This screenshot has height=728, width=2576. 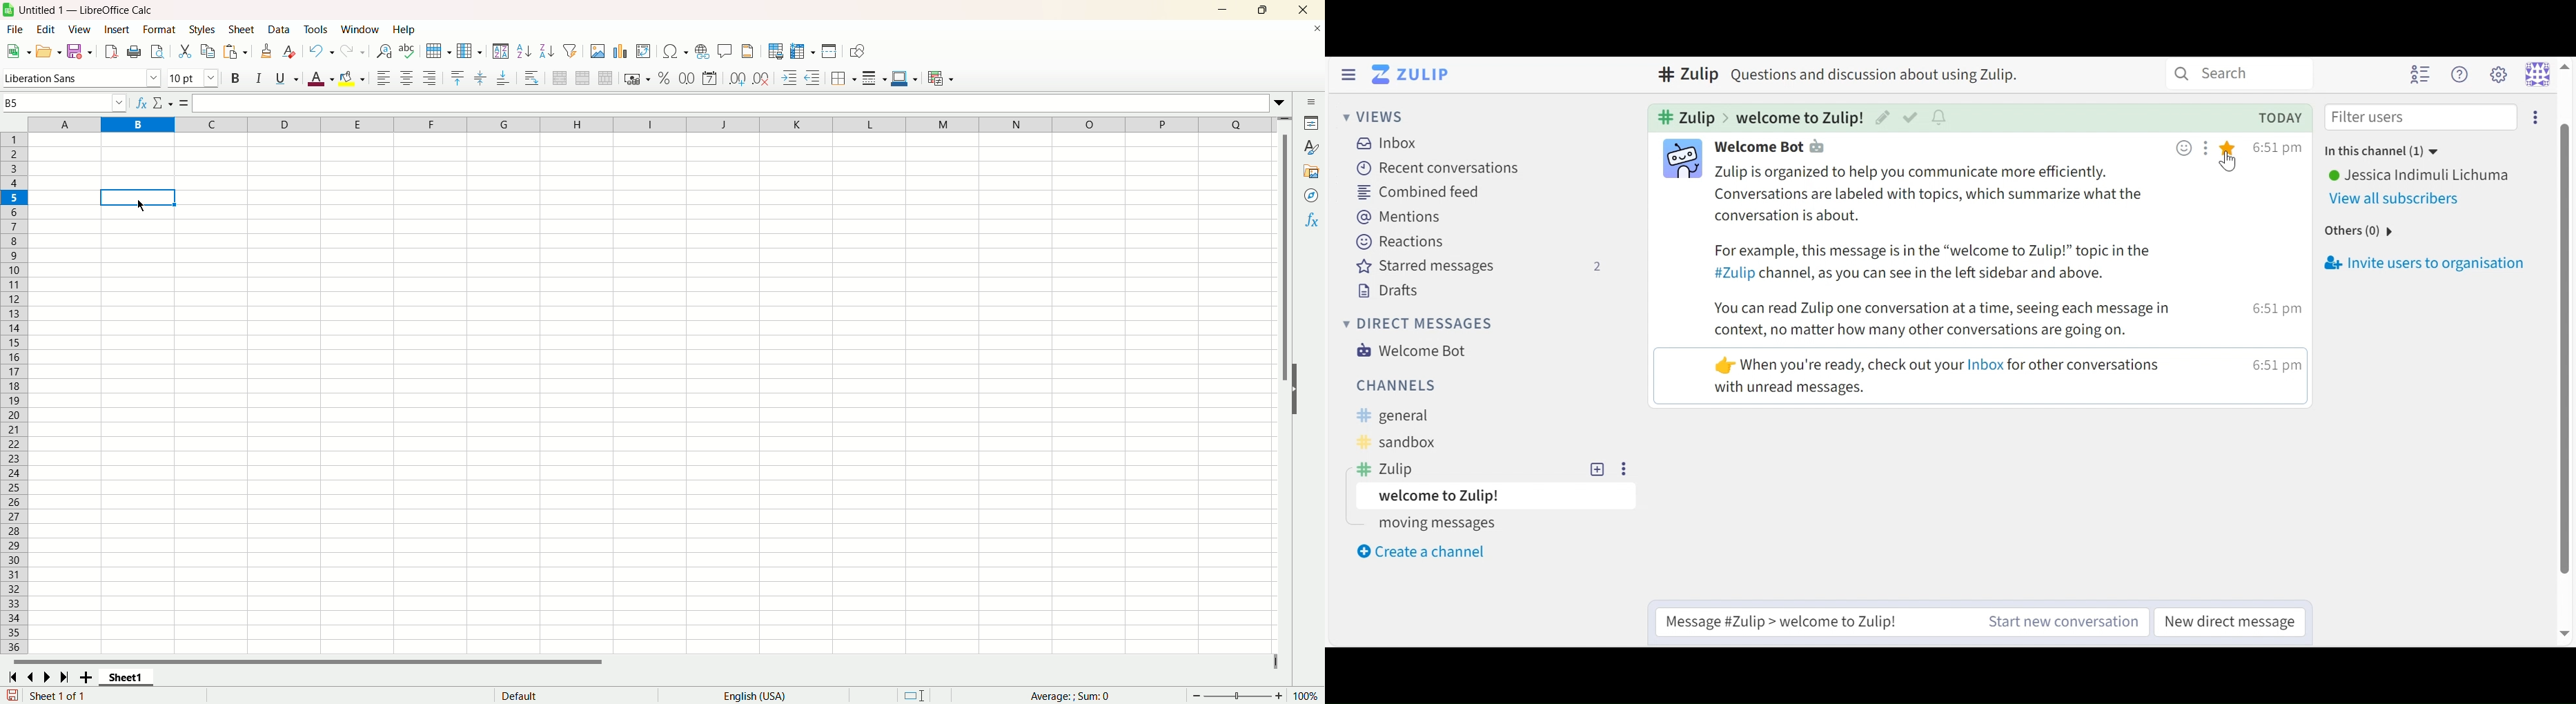 I want to click on window, so click(x=359, y=30).